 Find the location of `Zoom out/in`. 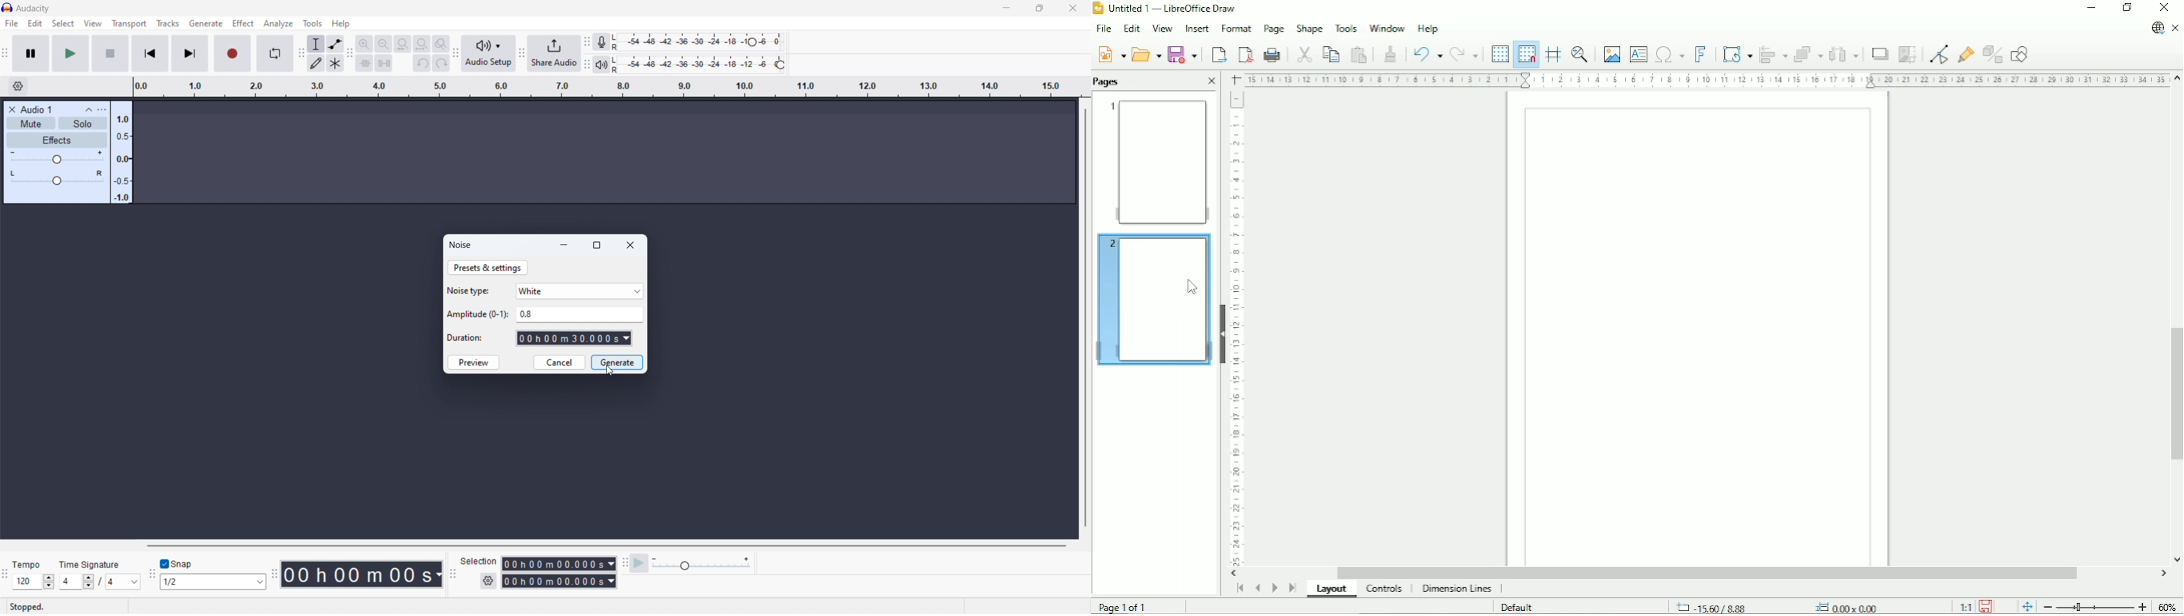

Zoom out/in is located at coordinates (2095, 606).